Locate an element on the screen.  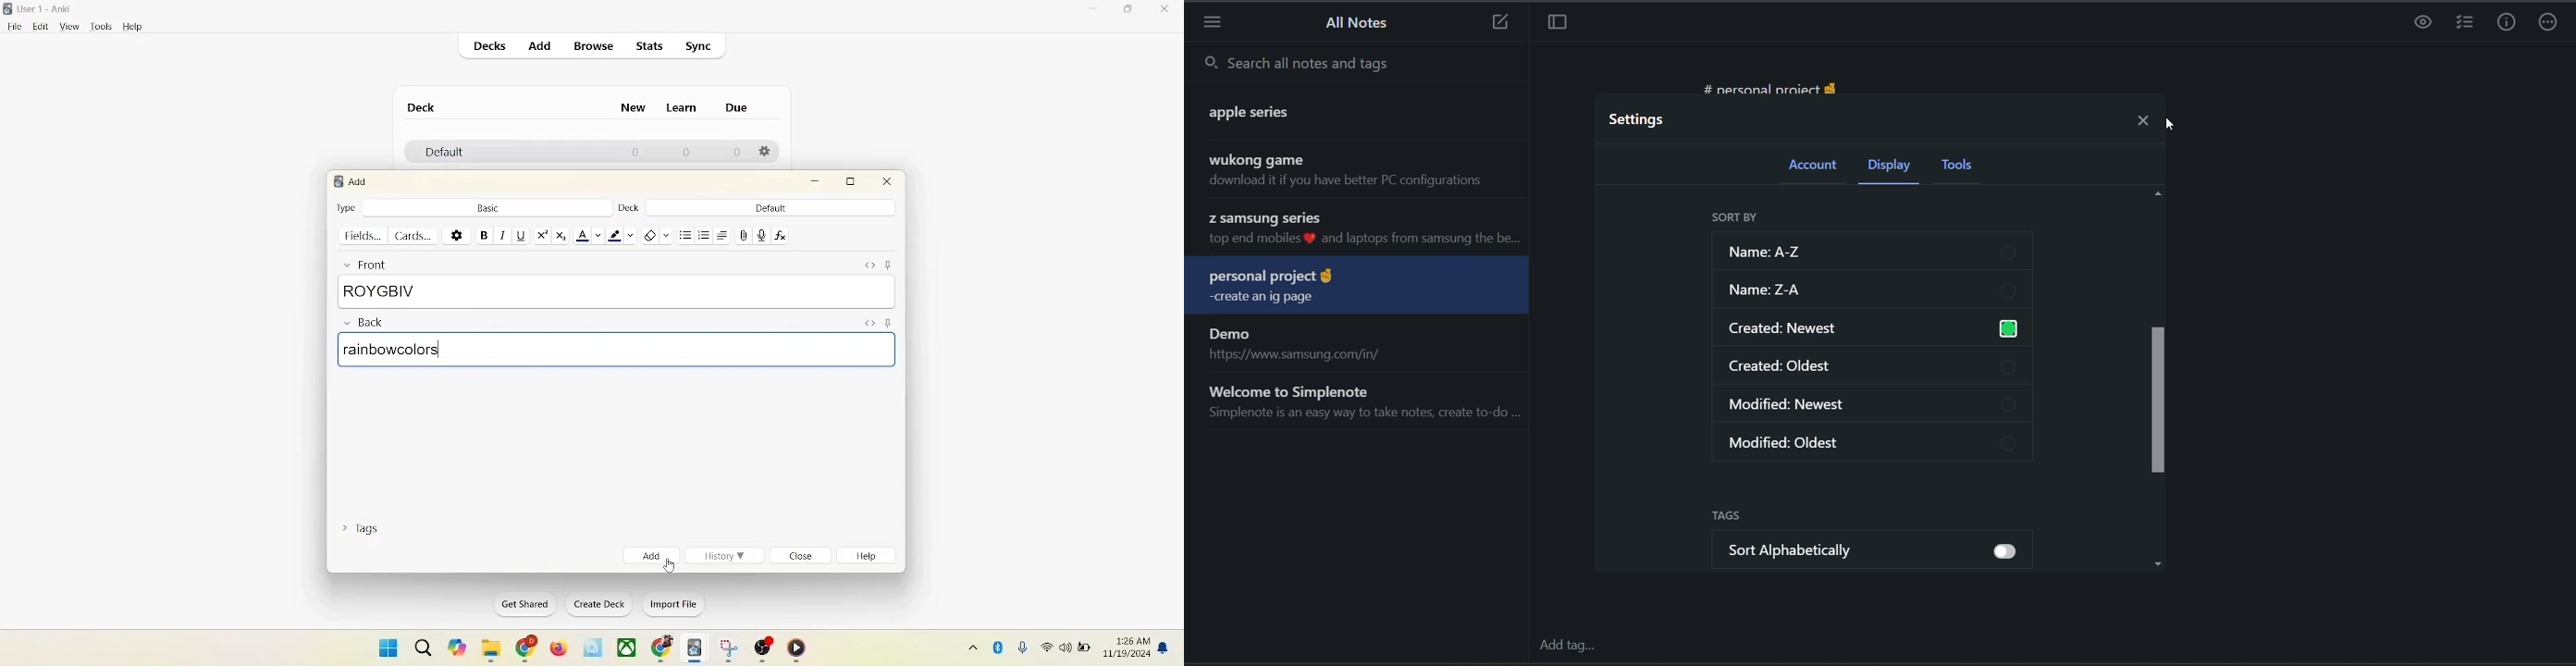
add tag is located at coordinates (1569, 649).